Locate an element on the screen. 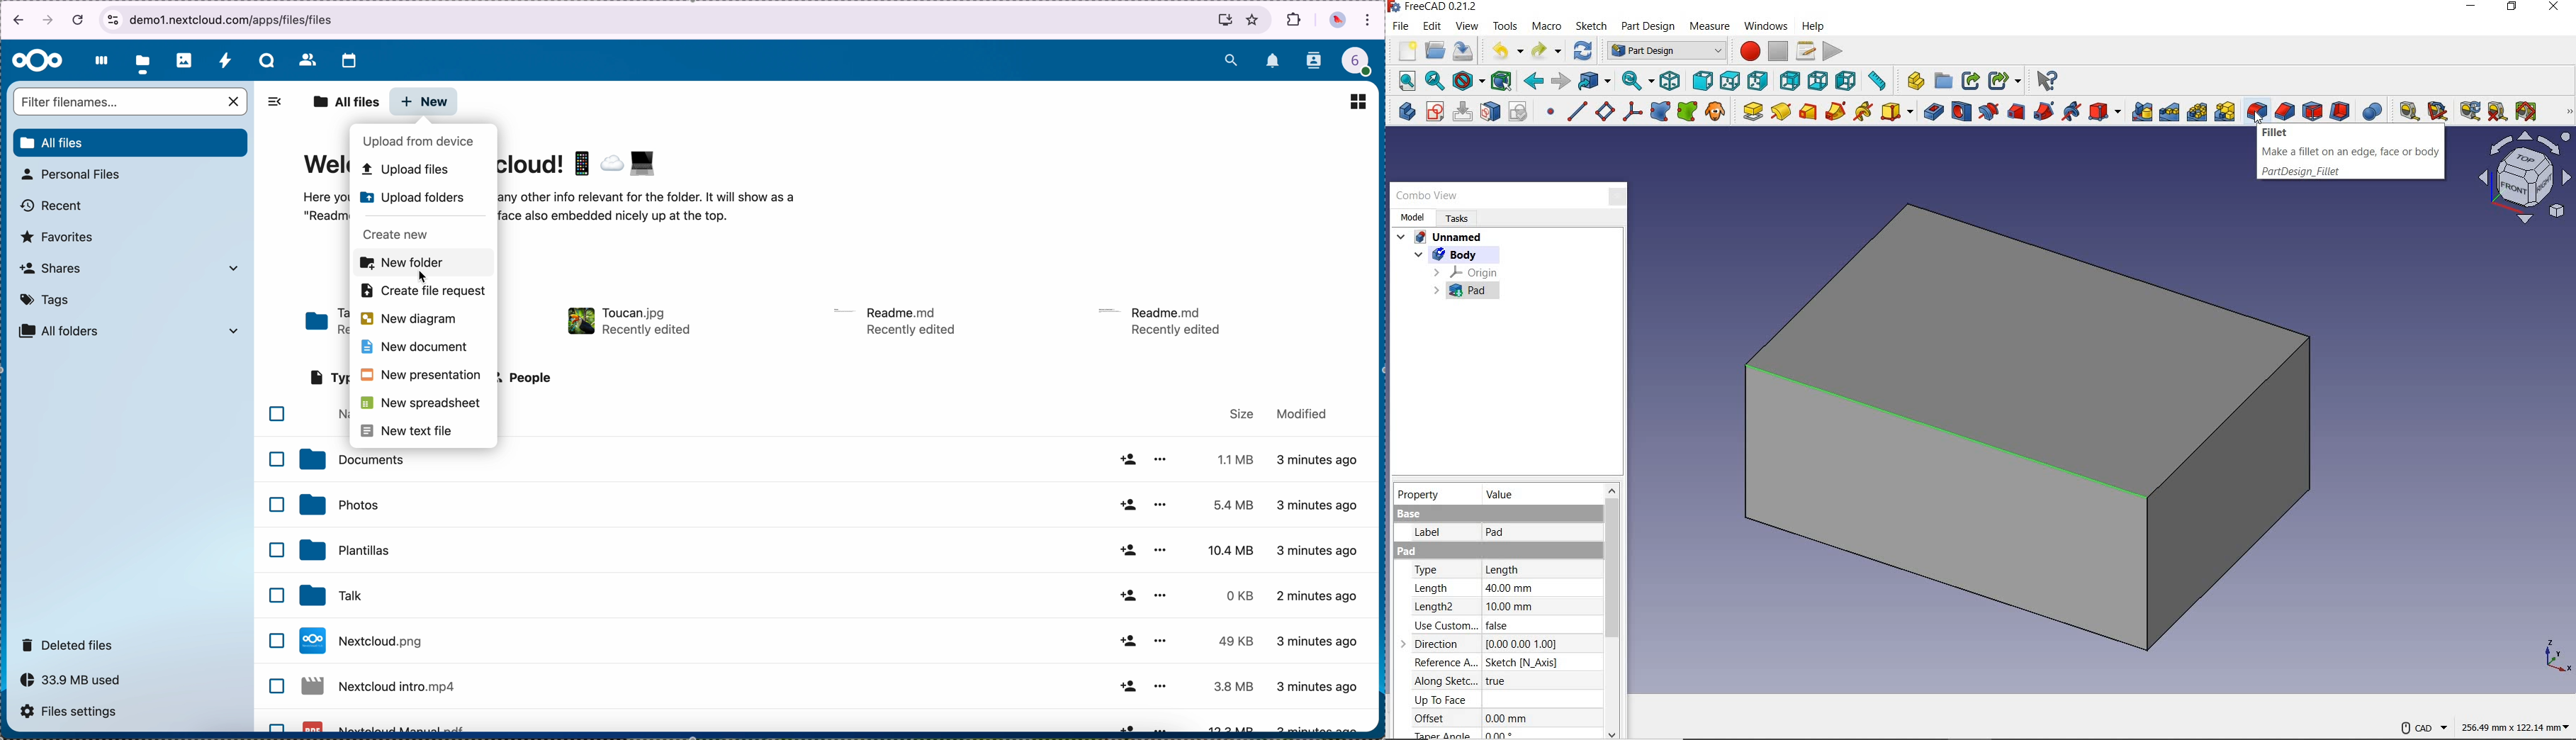  body is located at coordinates (1442, 254).